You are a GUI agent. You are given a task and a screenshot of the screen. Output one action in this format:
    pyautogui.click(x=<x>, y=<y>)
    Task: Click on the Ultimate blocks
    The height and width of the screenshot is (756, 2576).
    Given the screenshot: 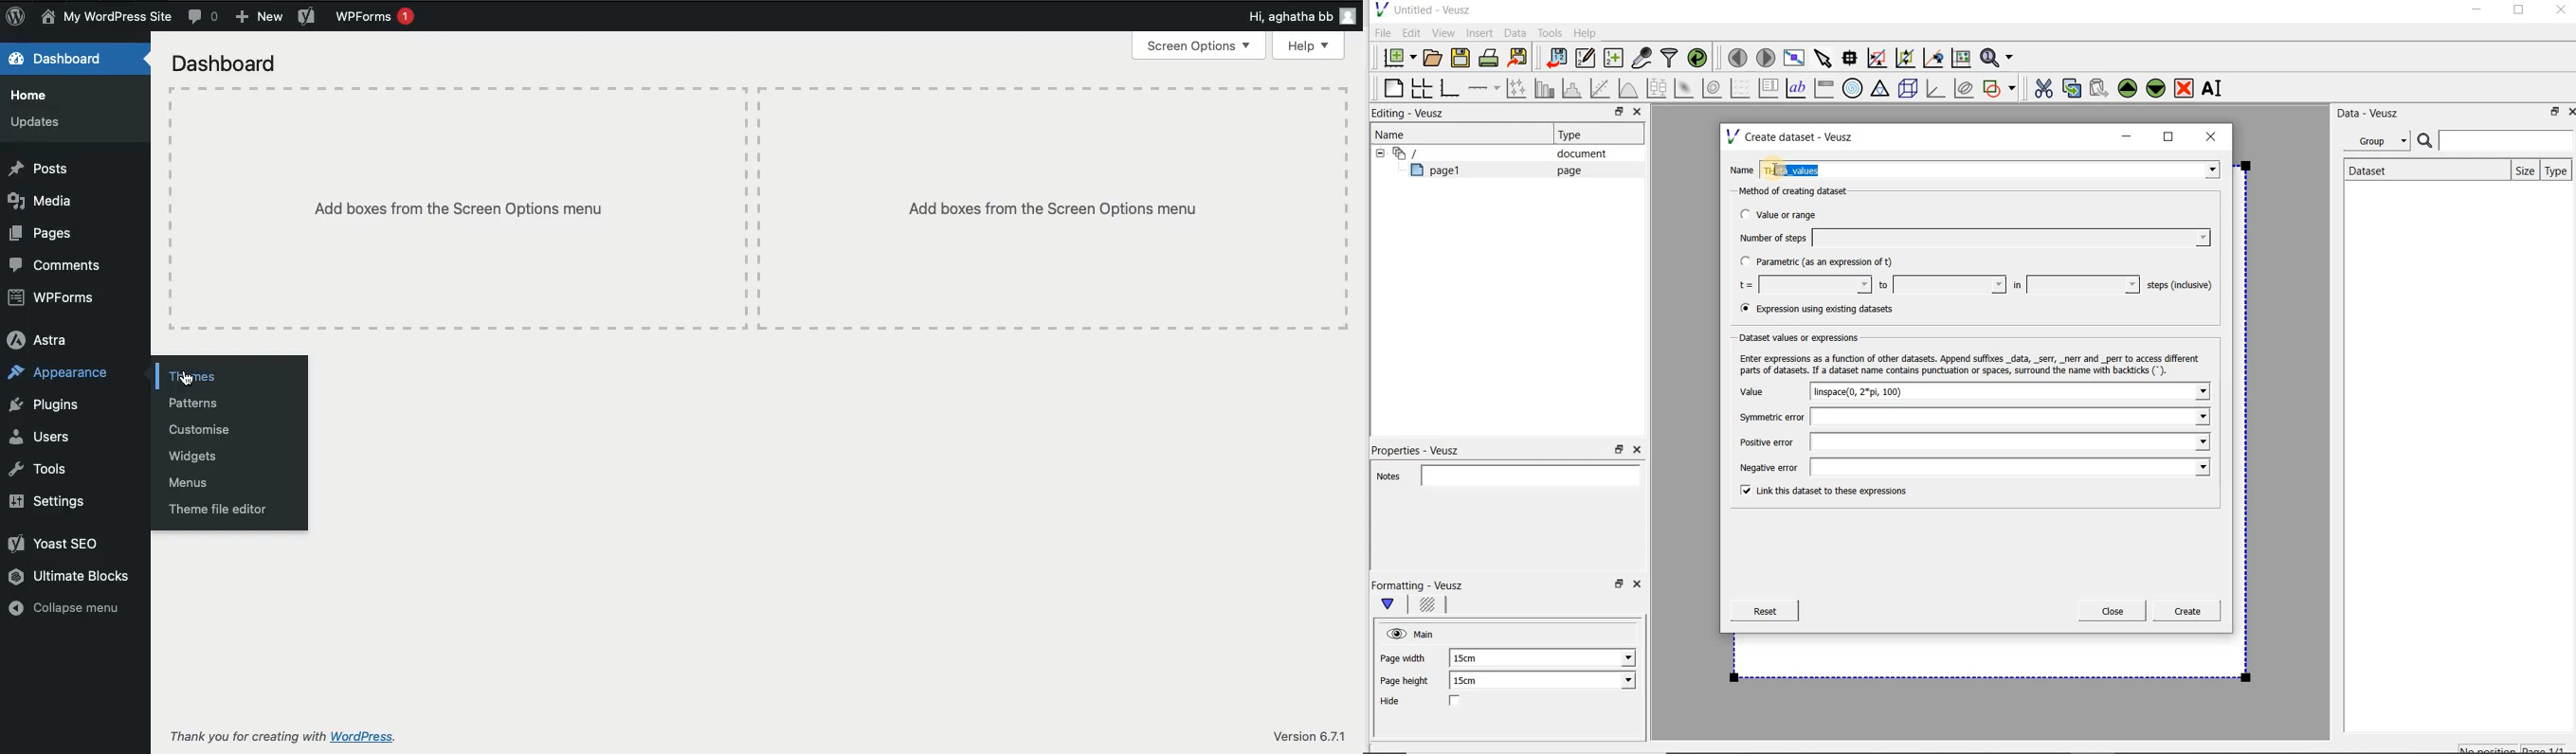 What is the action you would take?
    pyautogui.click(x=71, y=578)
    